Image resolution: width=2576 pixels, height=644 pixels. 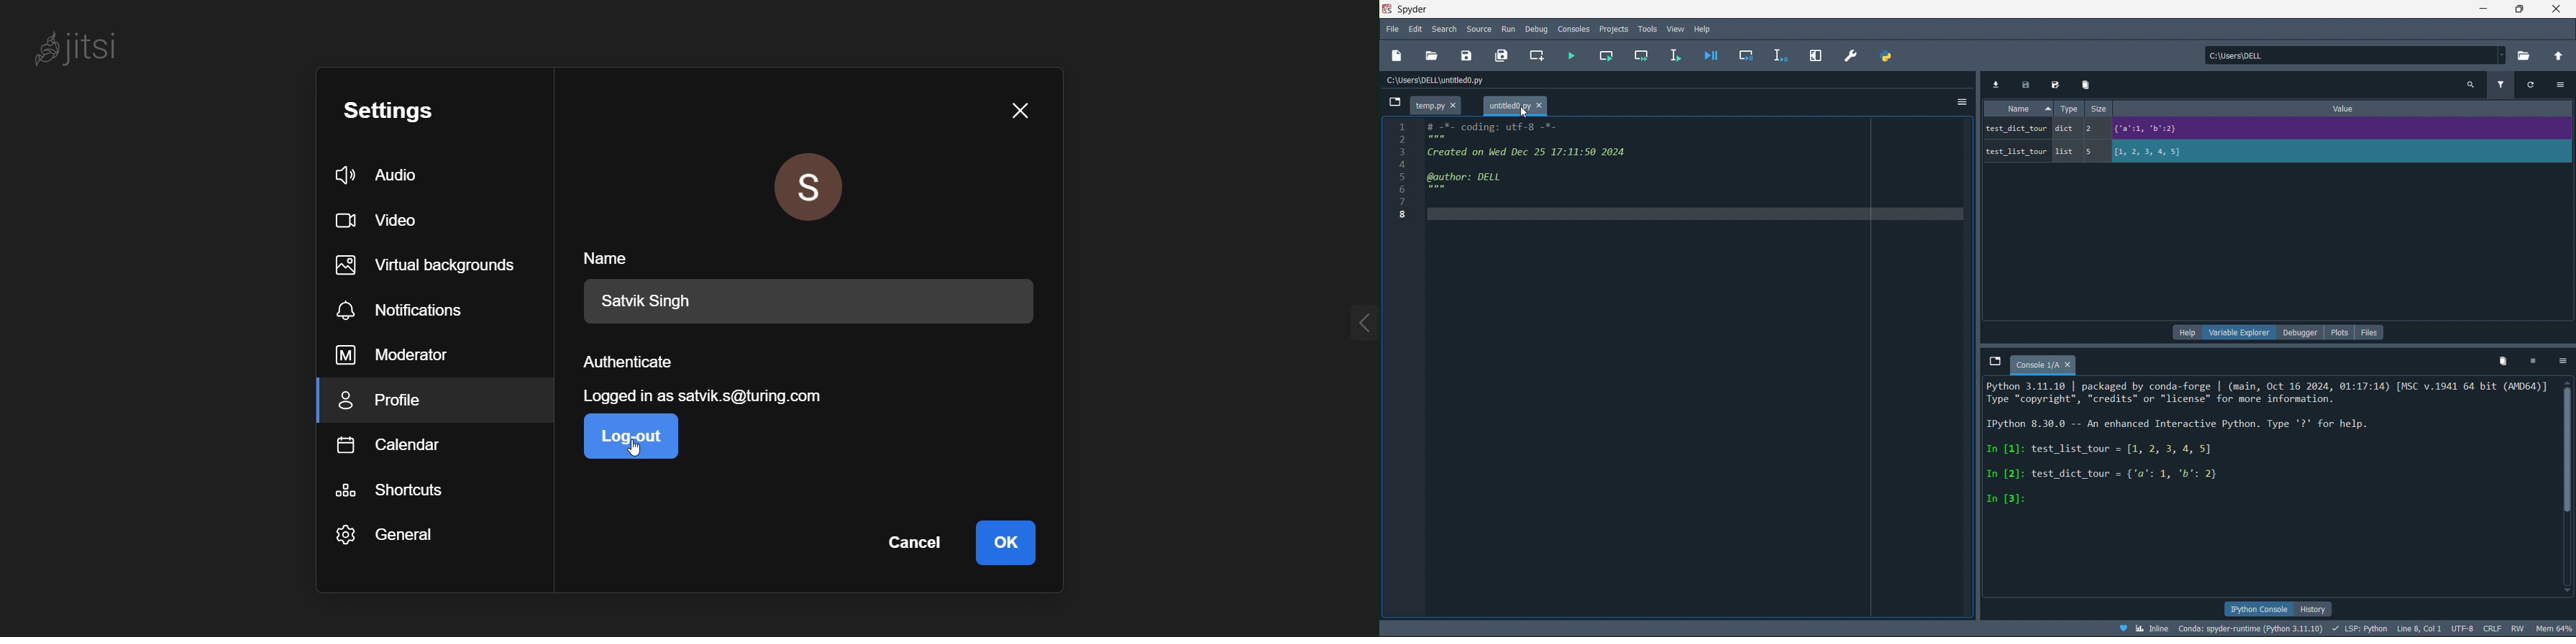 What do you see at coordinates (1606, 55) in the screenshot?
I see `run cell` at bounding box center [1606, 55].